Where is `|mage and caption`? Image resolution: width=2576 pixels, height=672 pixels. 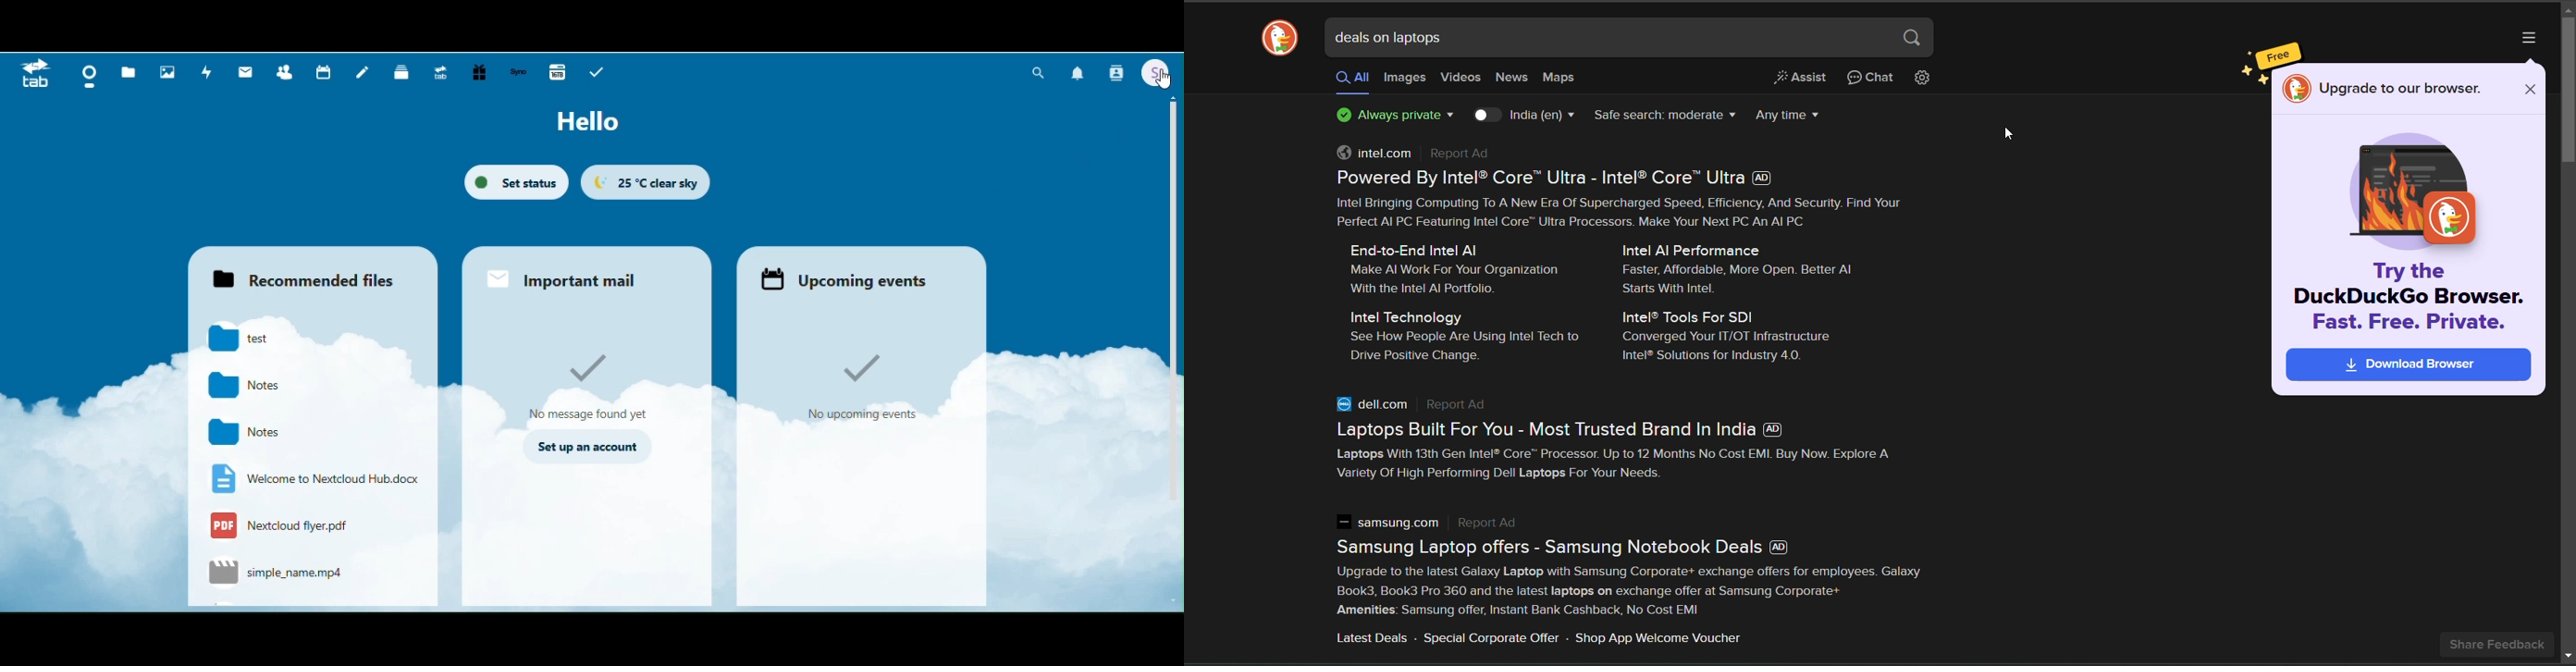
|mage and caption is located at coordinates (2409, 231).